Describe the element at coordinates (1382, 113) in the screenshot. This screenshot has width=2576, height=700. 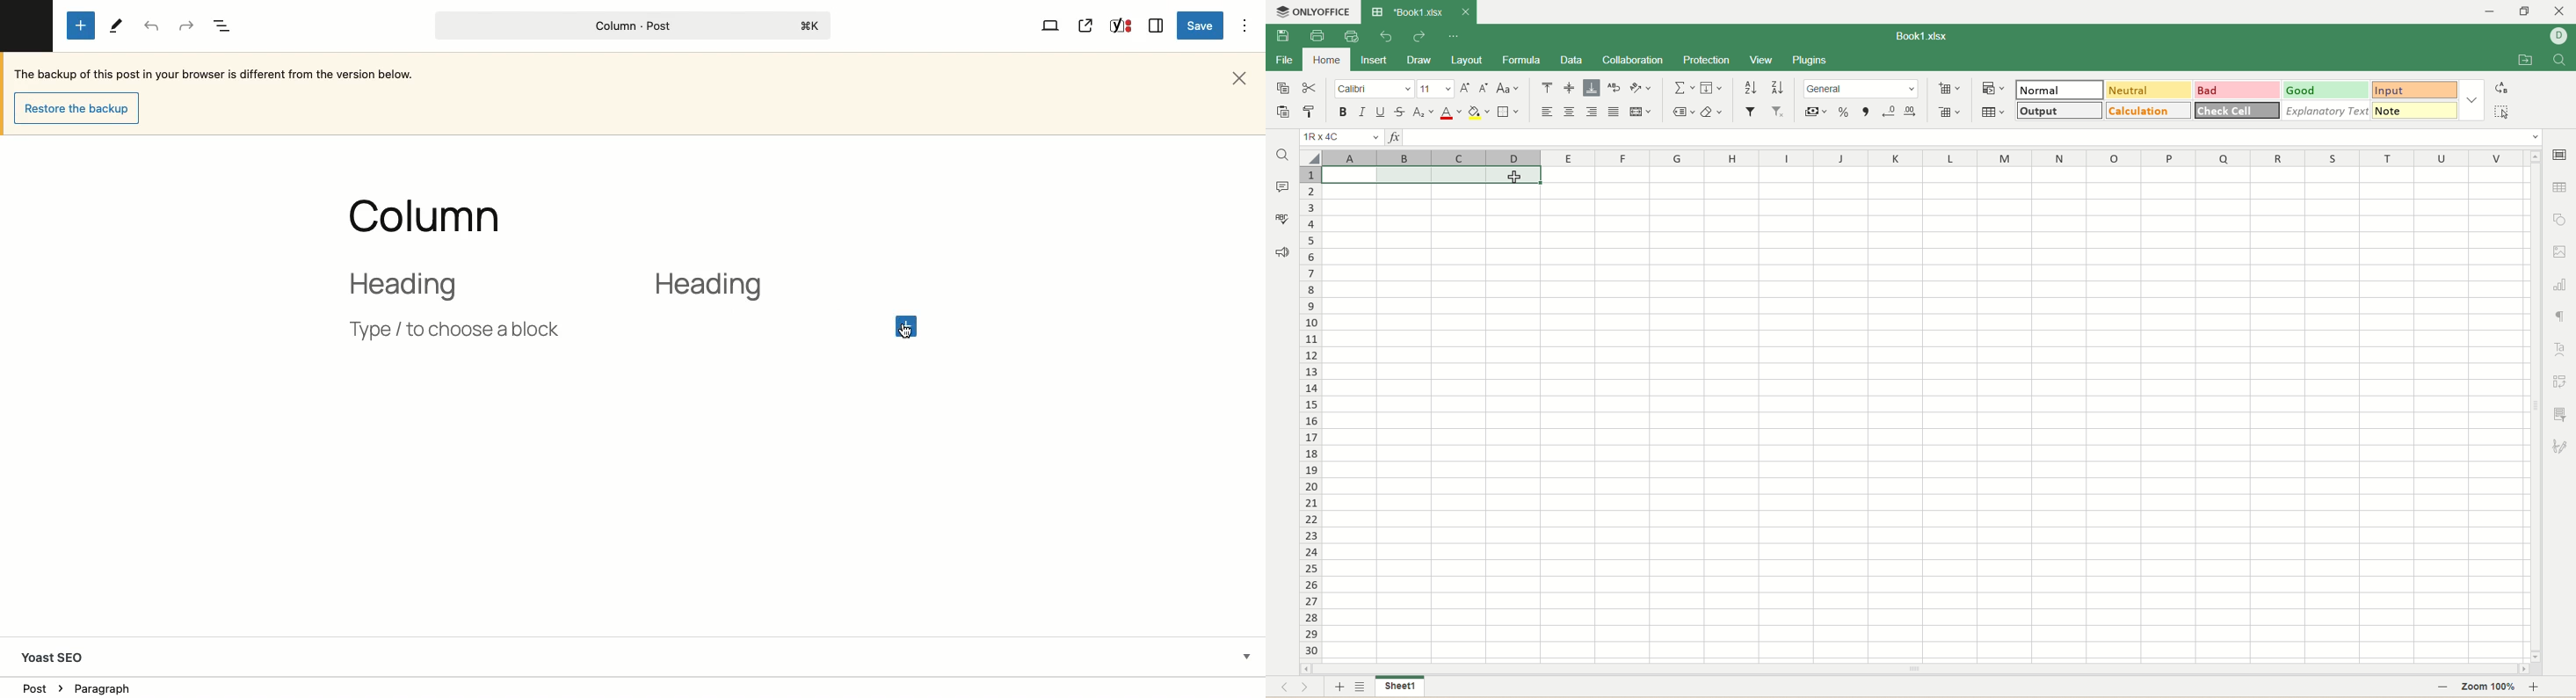
I see `underline` at that location.